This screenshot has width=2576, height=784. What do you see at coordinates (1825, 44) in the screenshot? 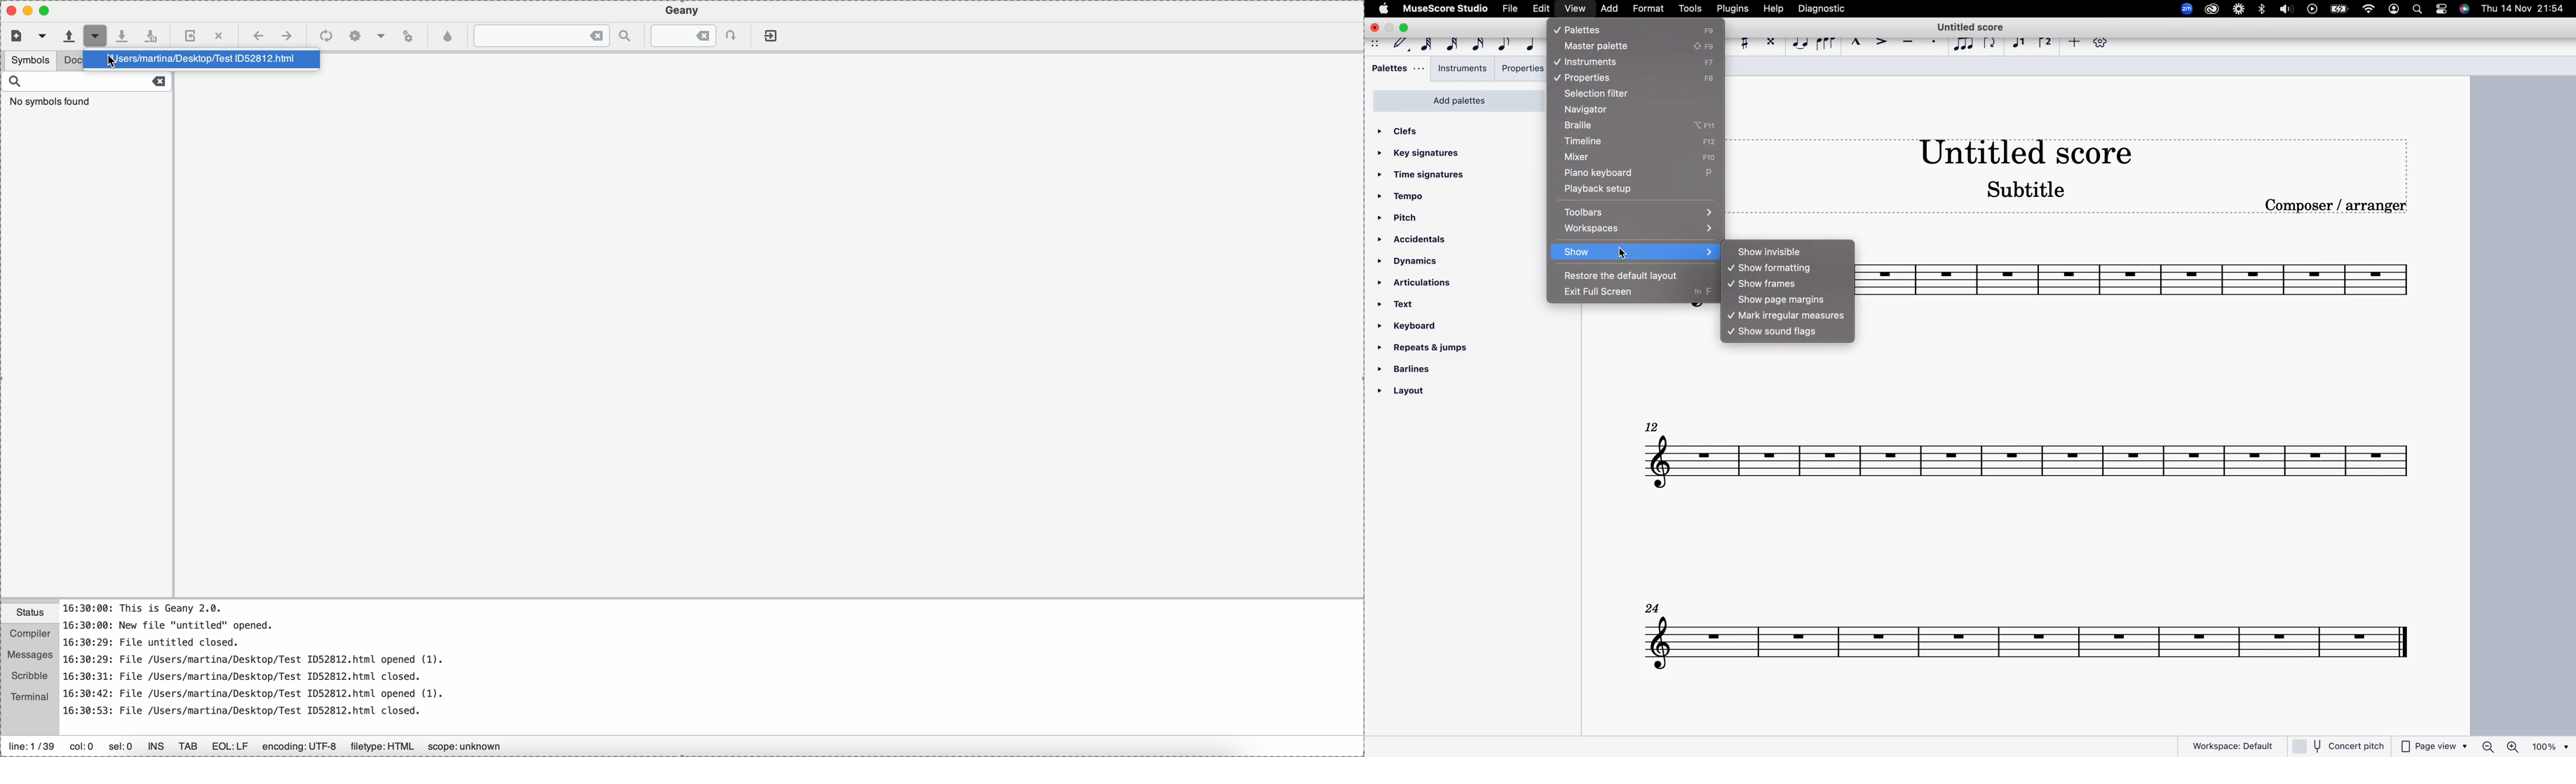
I see `slur` at bounding box center [1825, 44].